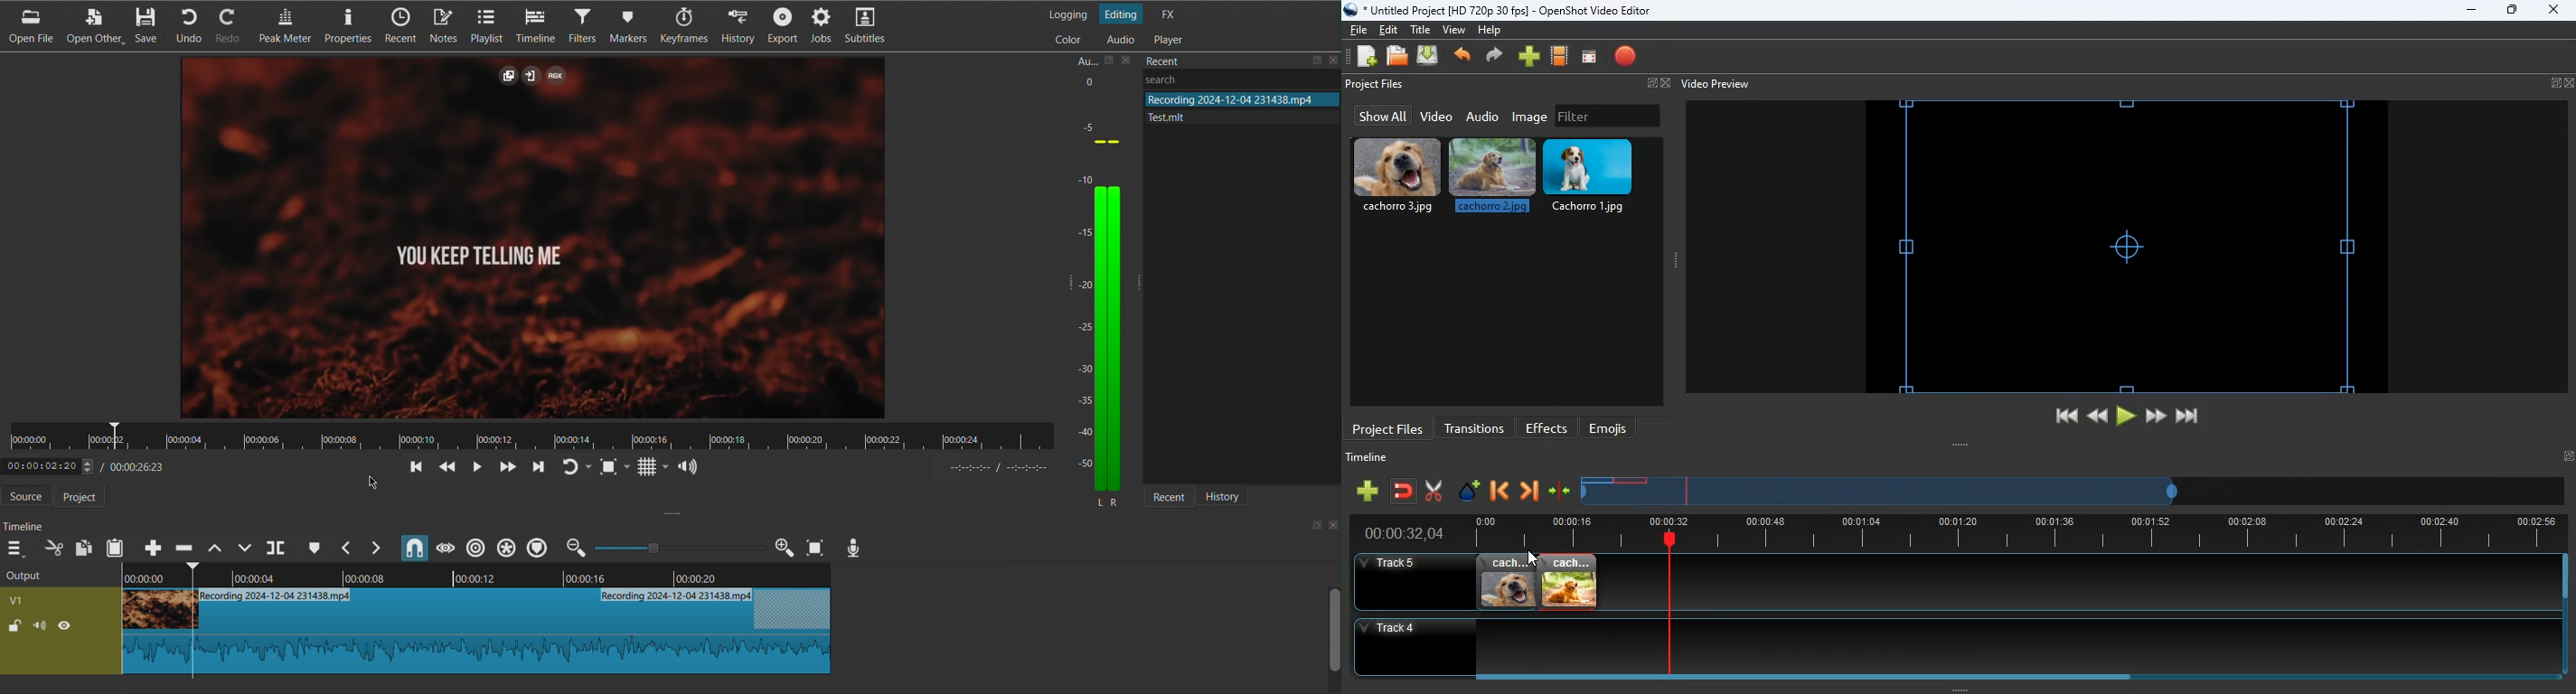  I want to click on (un)mute, so click(41, 624).